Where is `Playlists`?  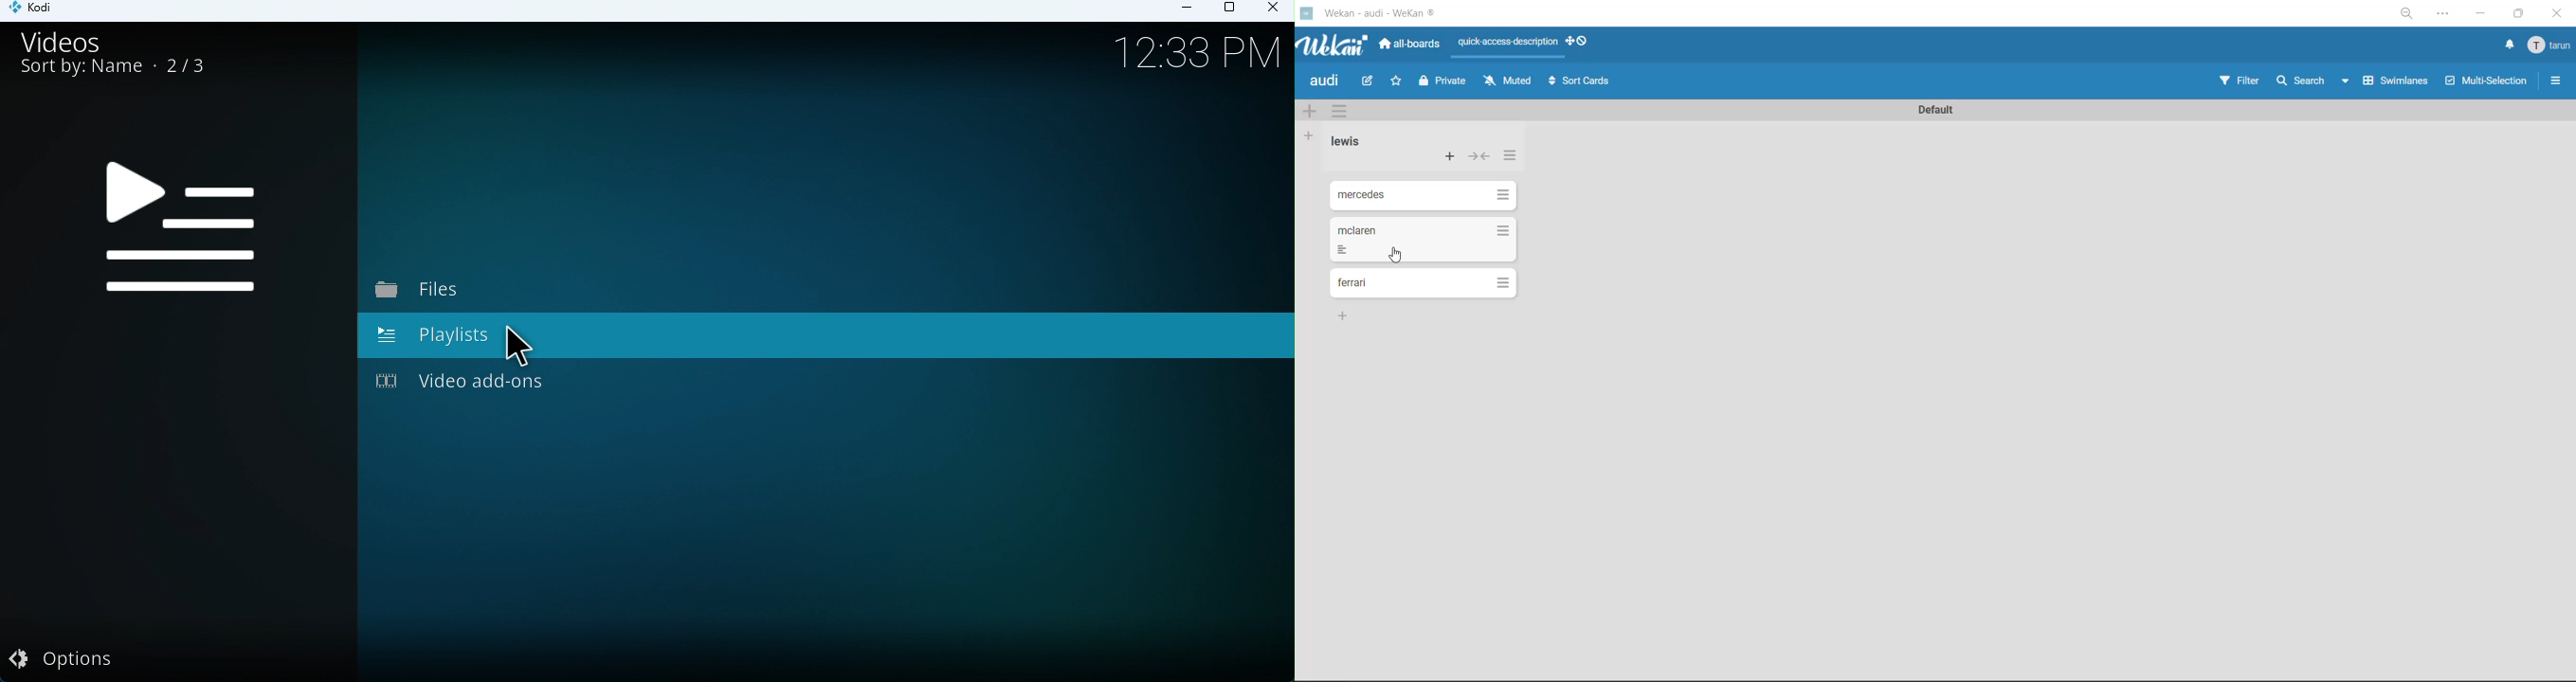
Playlists is located at coordinates (433, 335).